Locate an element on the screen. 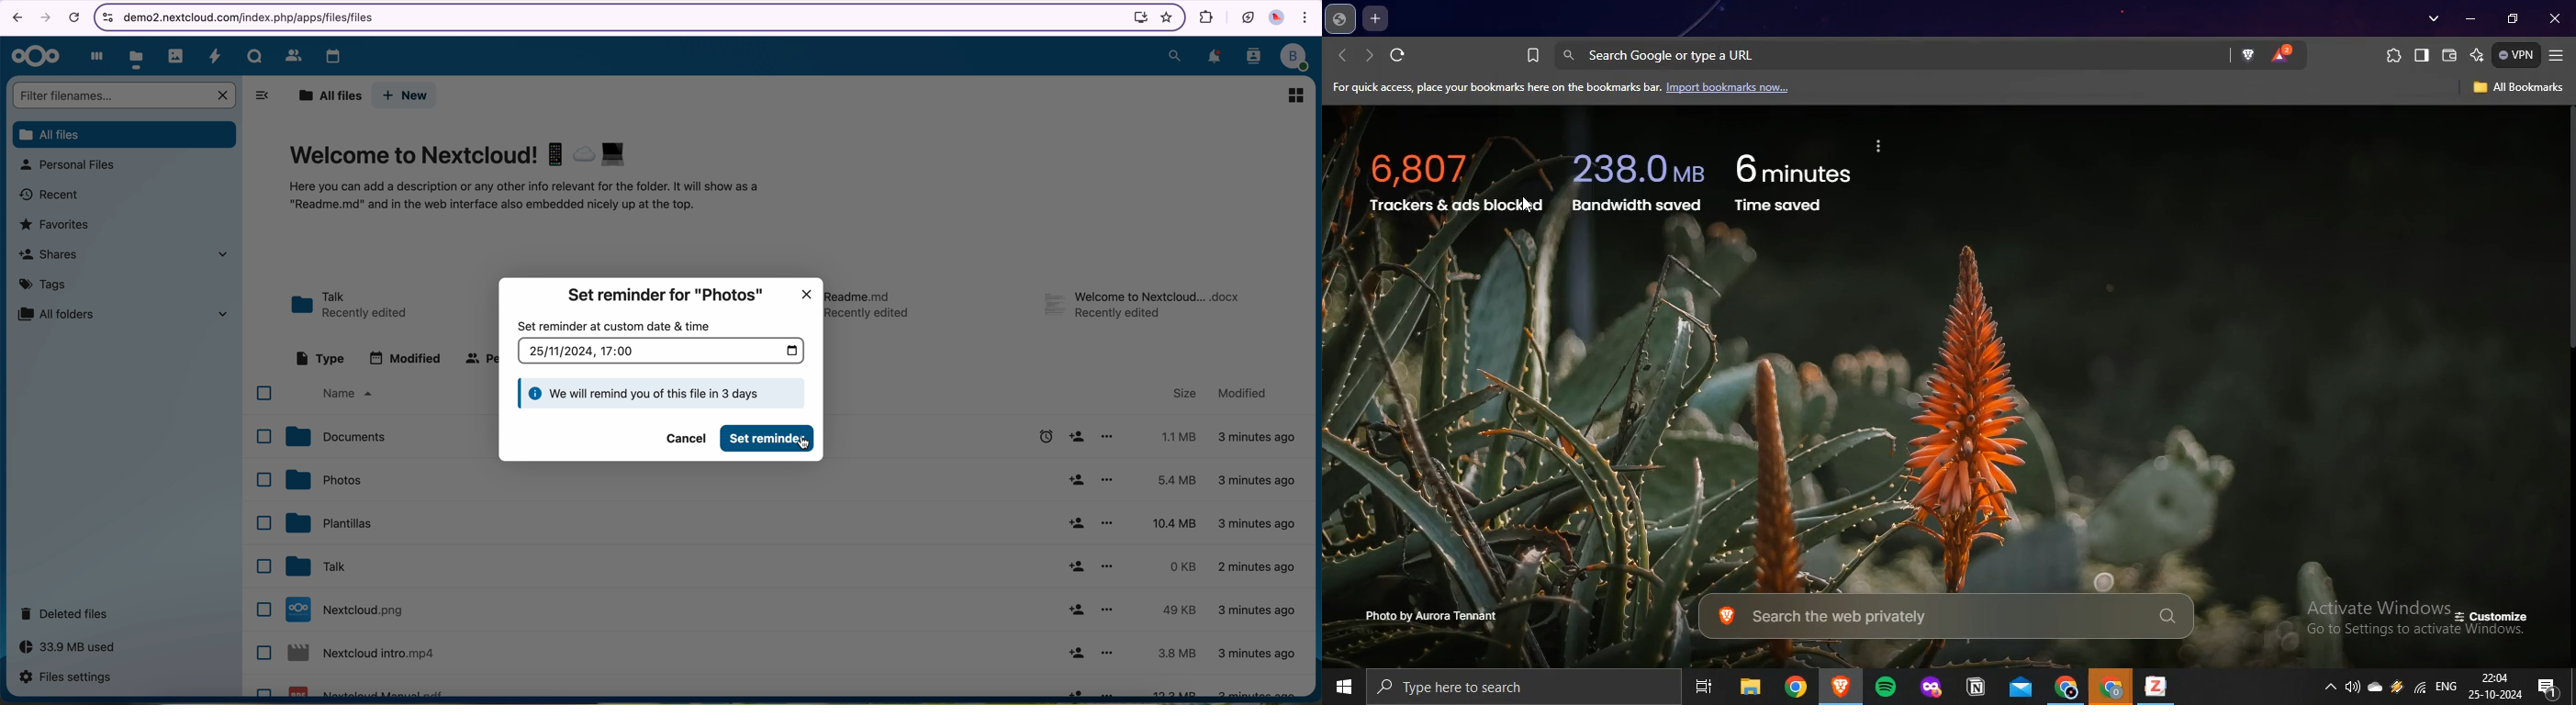 The width and height of the screenshot is (2576, 728). Nextcloud file is located at coordinates (365, 655).